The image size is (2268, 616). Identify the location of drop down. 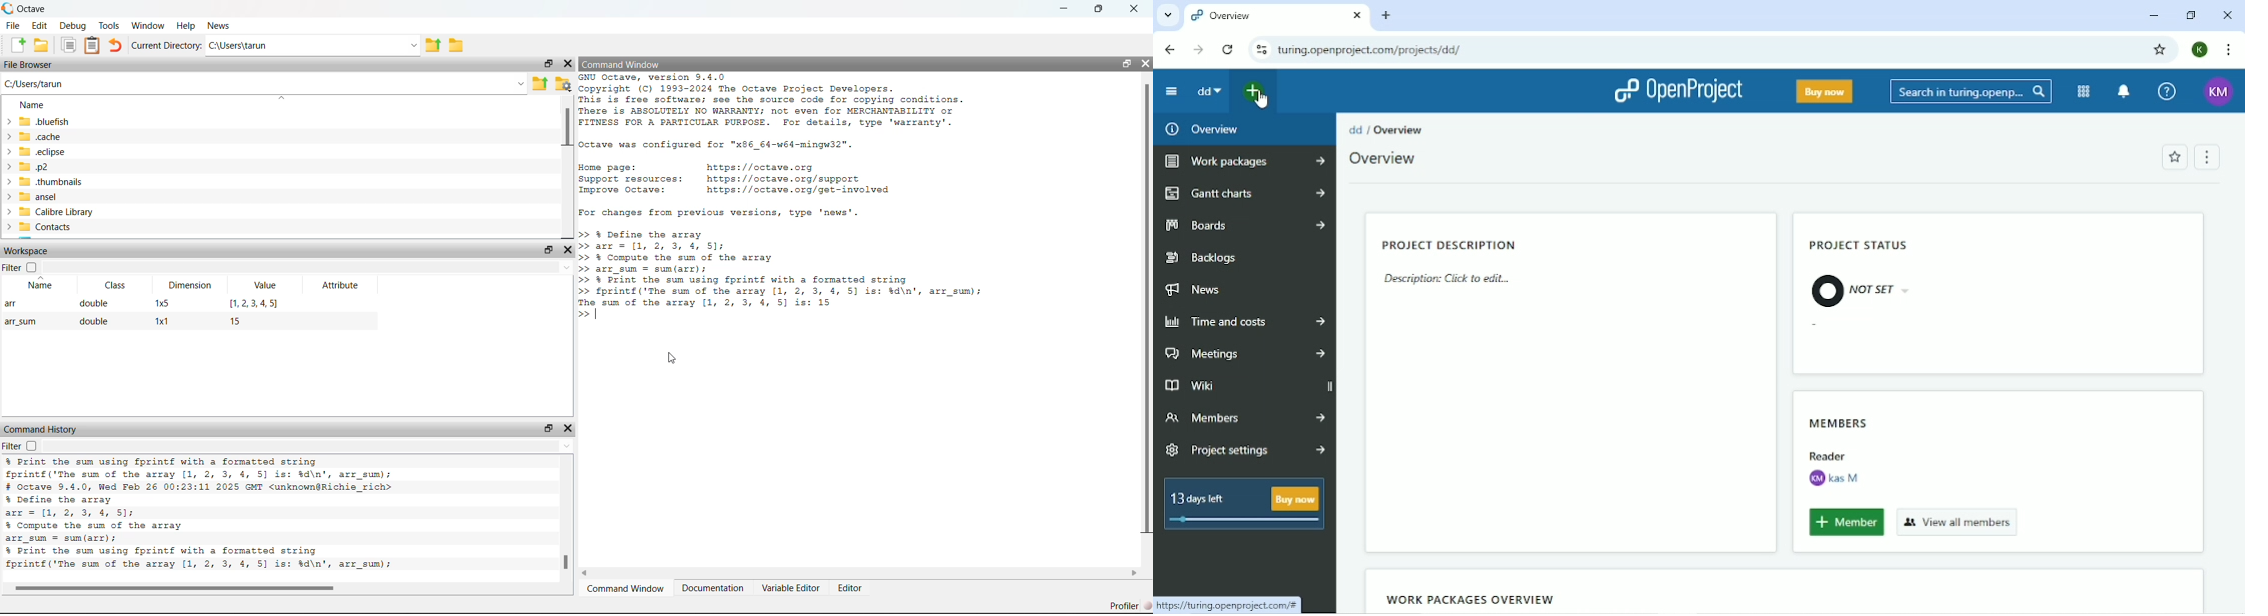
(306, 446).